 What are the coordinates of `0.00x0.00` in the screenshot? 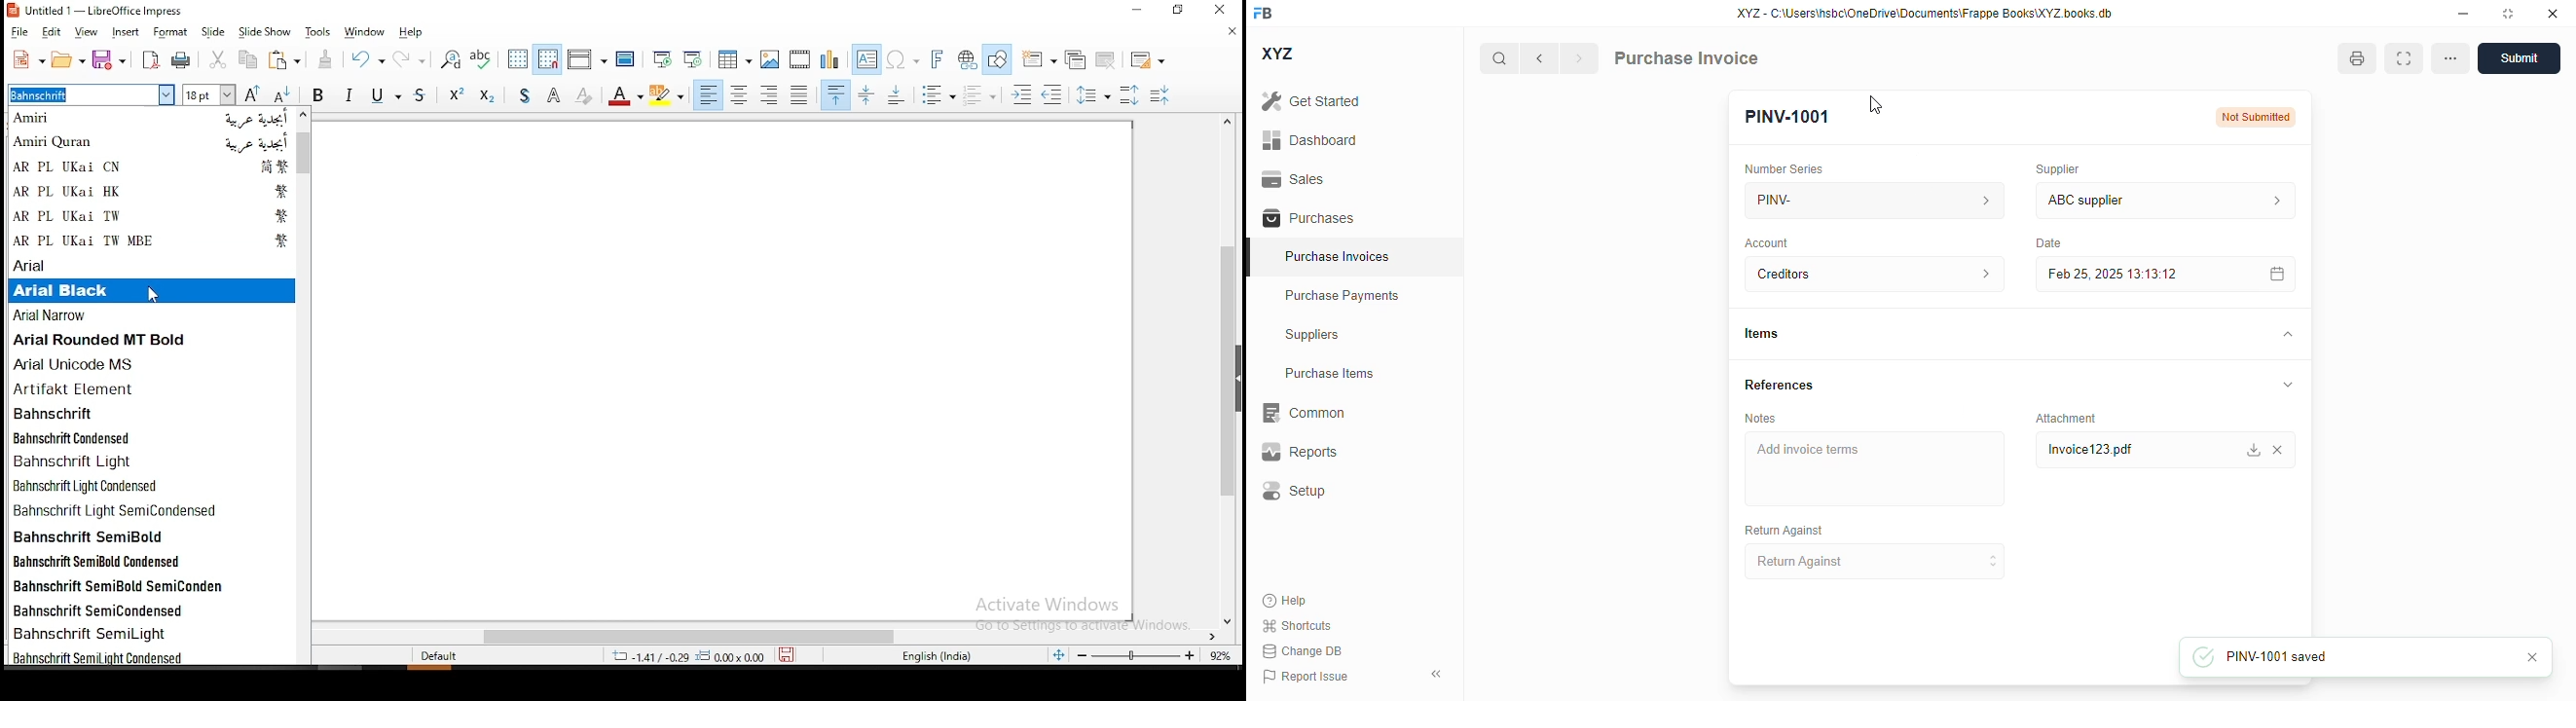 It's located at (732, 656).